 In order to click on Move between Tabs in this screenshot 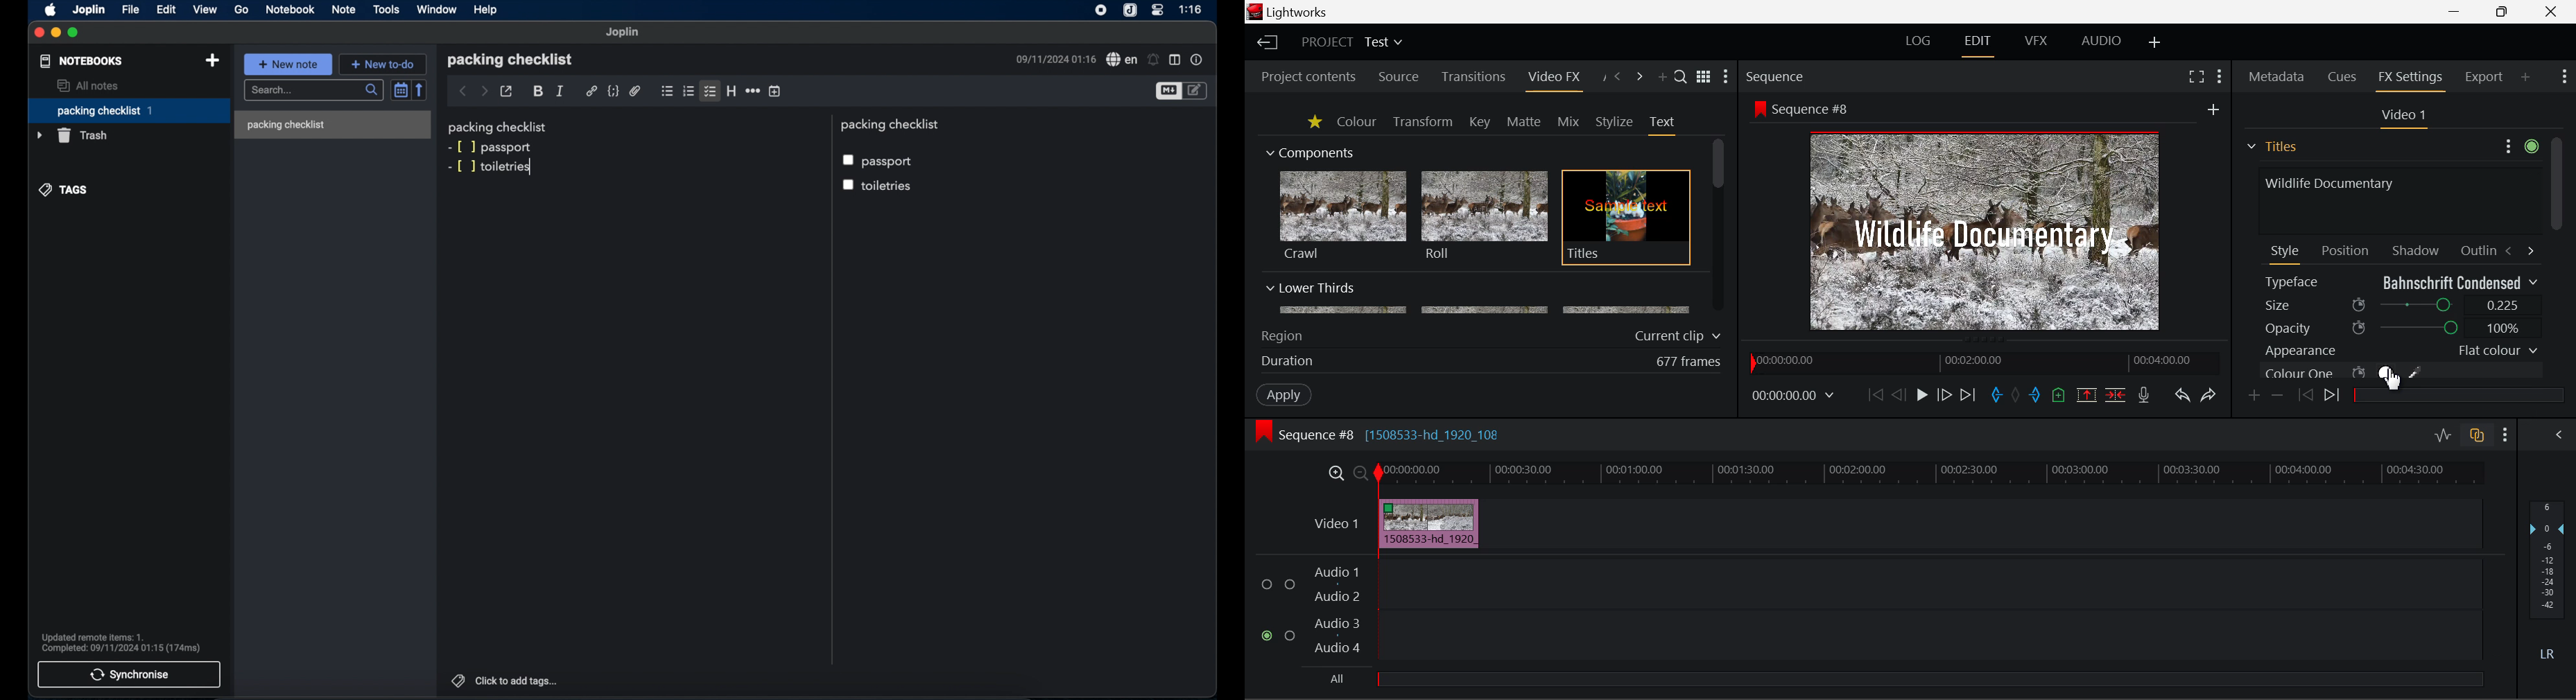, I will do `click(2519, 250)`.